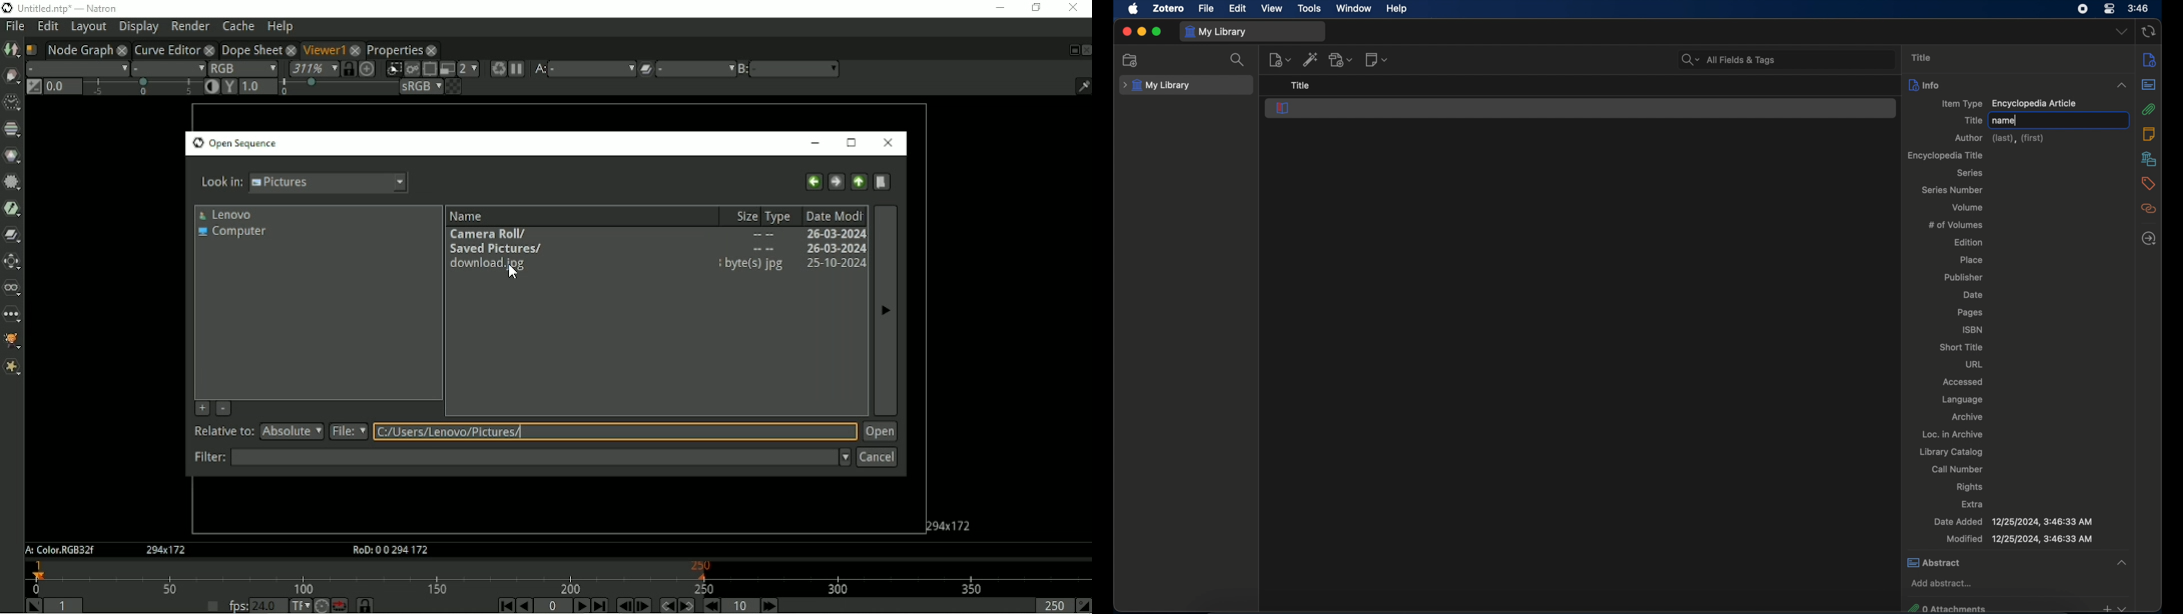 This screenshot has height=616, width=2184. I want to click on call number, so click(1958, 469).